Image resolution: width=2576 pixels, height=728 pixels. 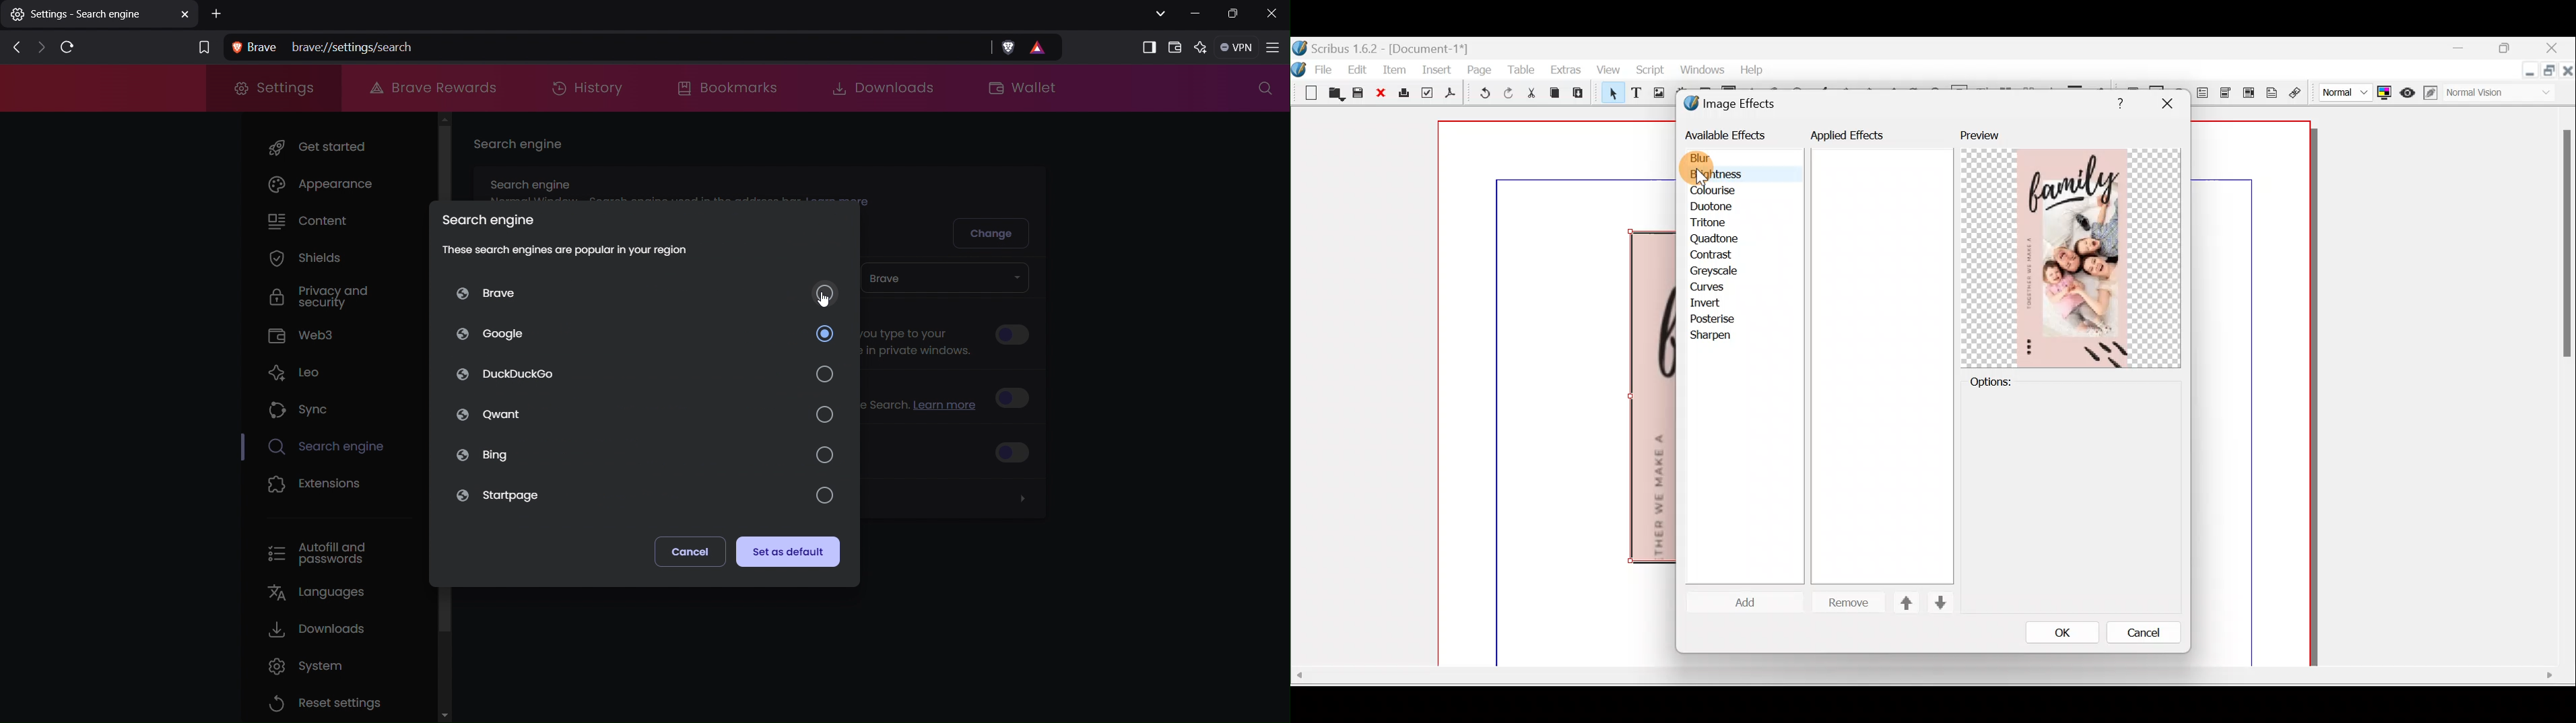 What do you see at coordinates (2568, 73) in the screenshot?
I see `Close` at bounding box center [2568, 73].